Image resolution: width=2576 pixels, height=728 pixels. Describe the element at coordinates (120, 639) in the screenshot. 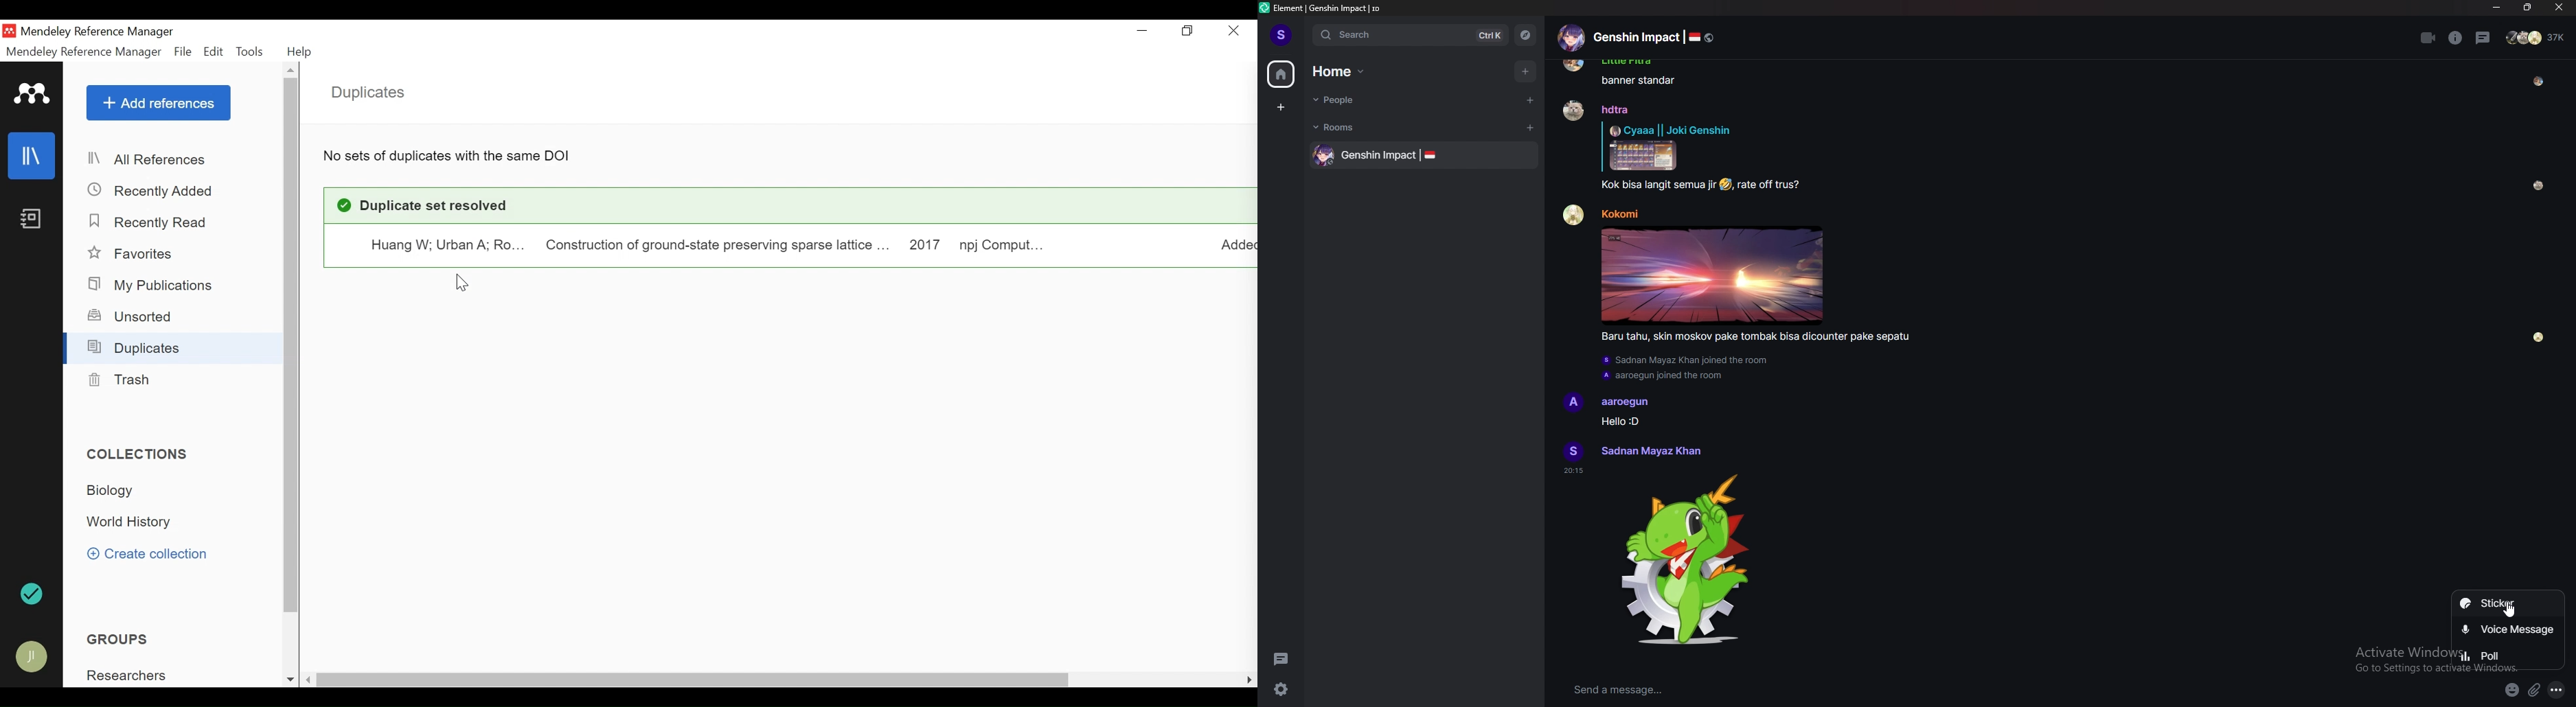

I see `Groups` at that location.